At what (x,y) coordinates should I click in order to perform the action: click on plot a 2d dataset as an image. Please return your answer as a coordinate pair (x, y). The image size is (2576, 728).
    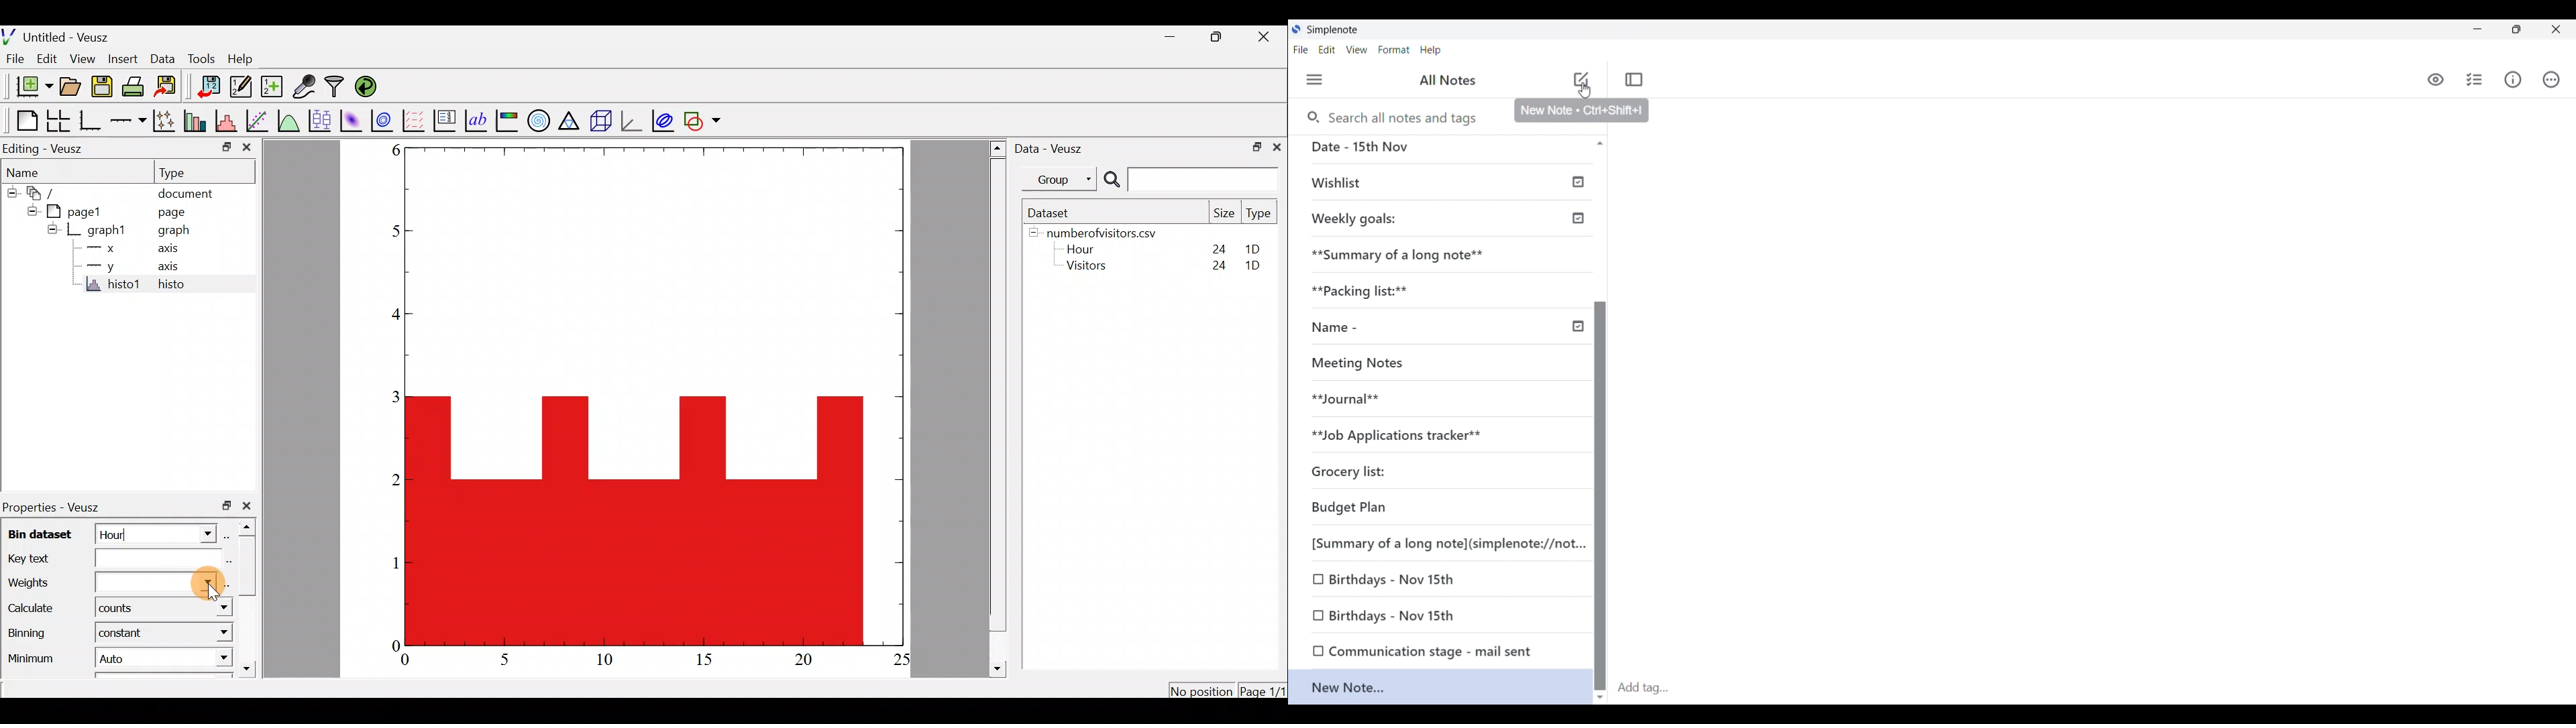
    Looking at the image, I should click on (353, 119).